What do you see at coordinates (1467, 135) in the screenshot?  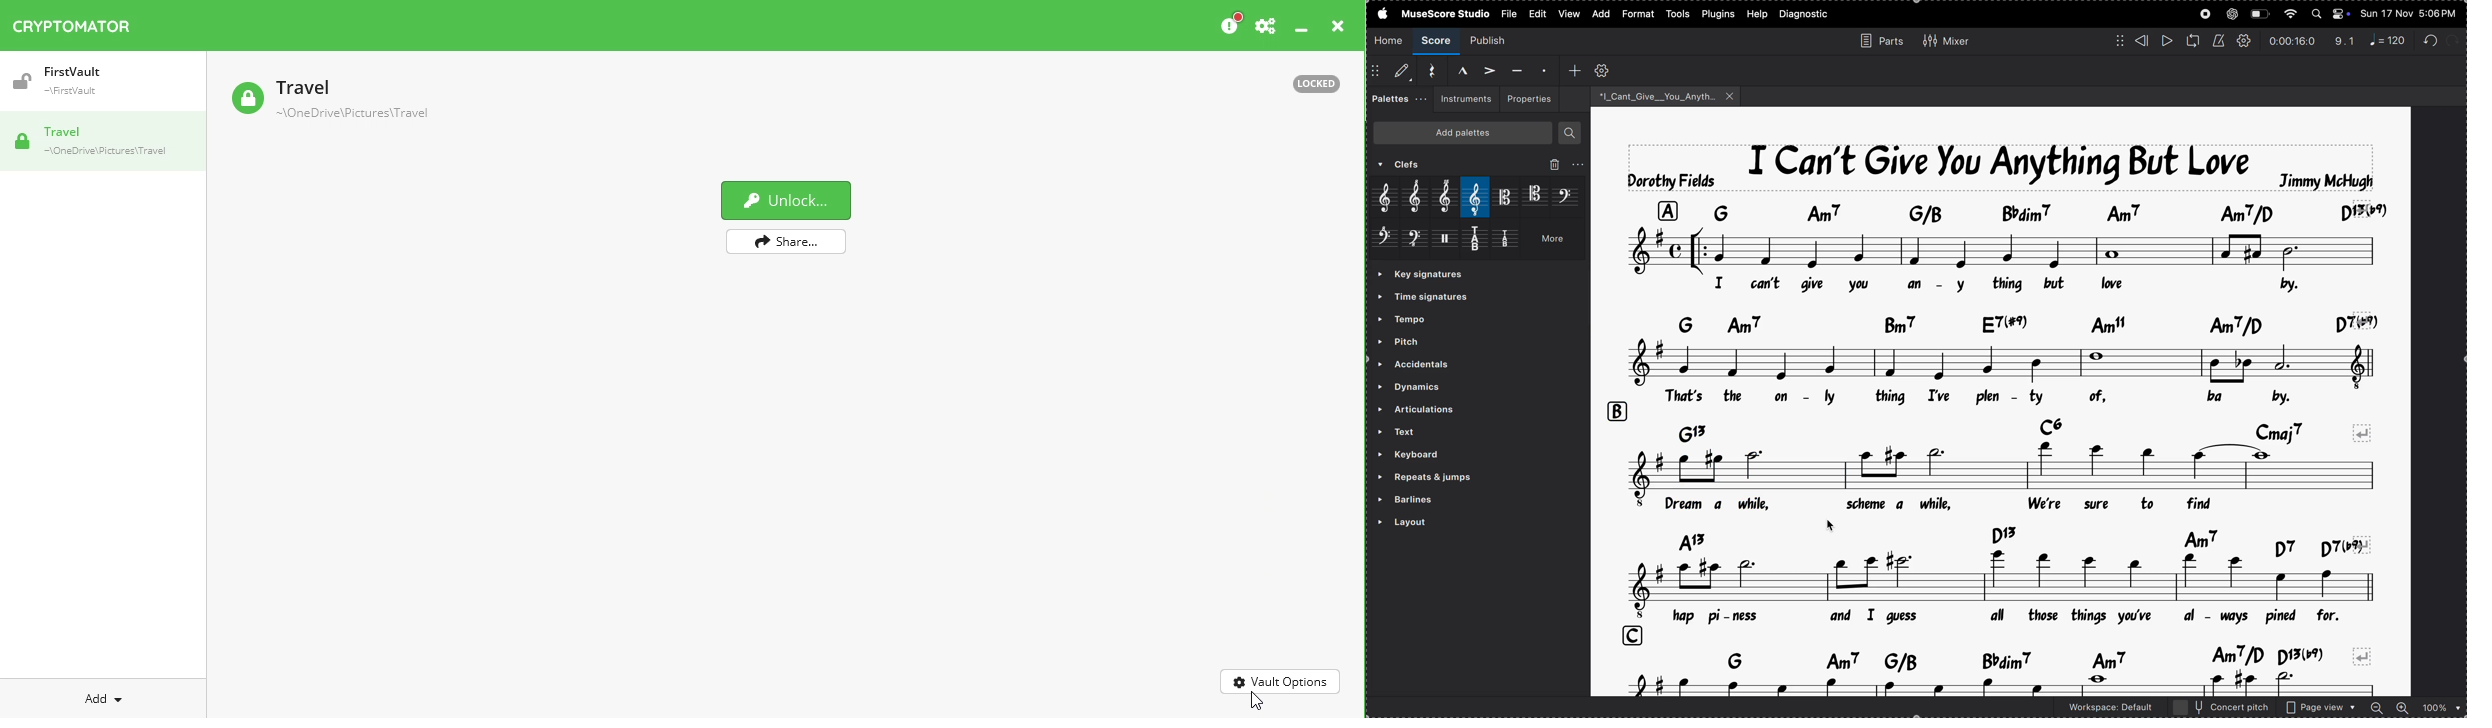 I see `Add palettes` at bounding box center [1467, 135].